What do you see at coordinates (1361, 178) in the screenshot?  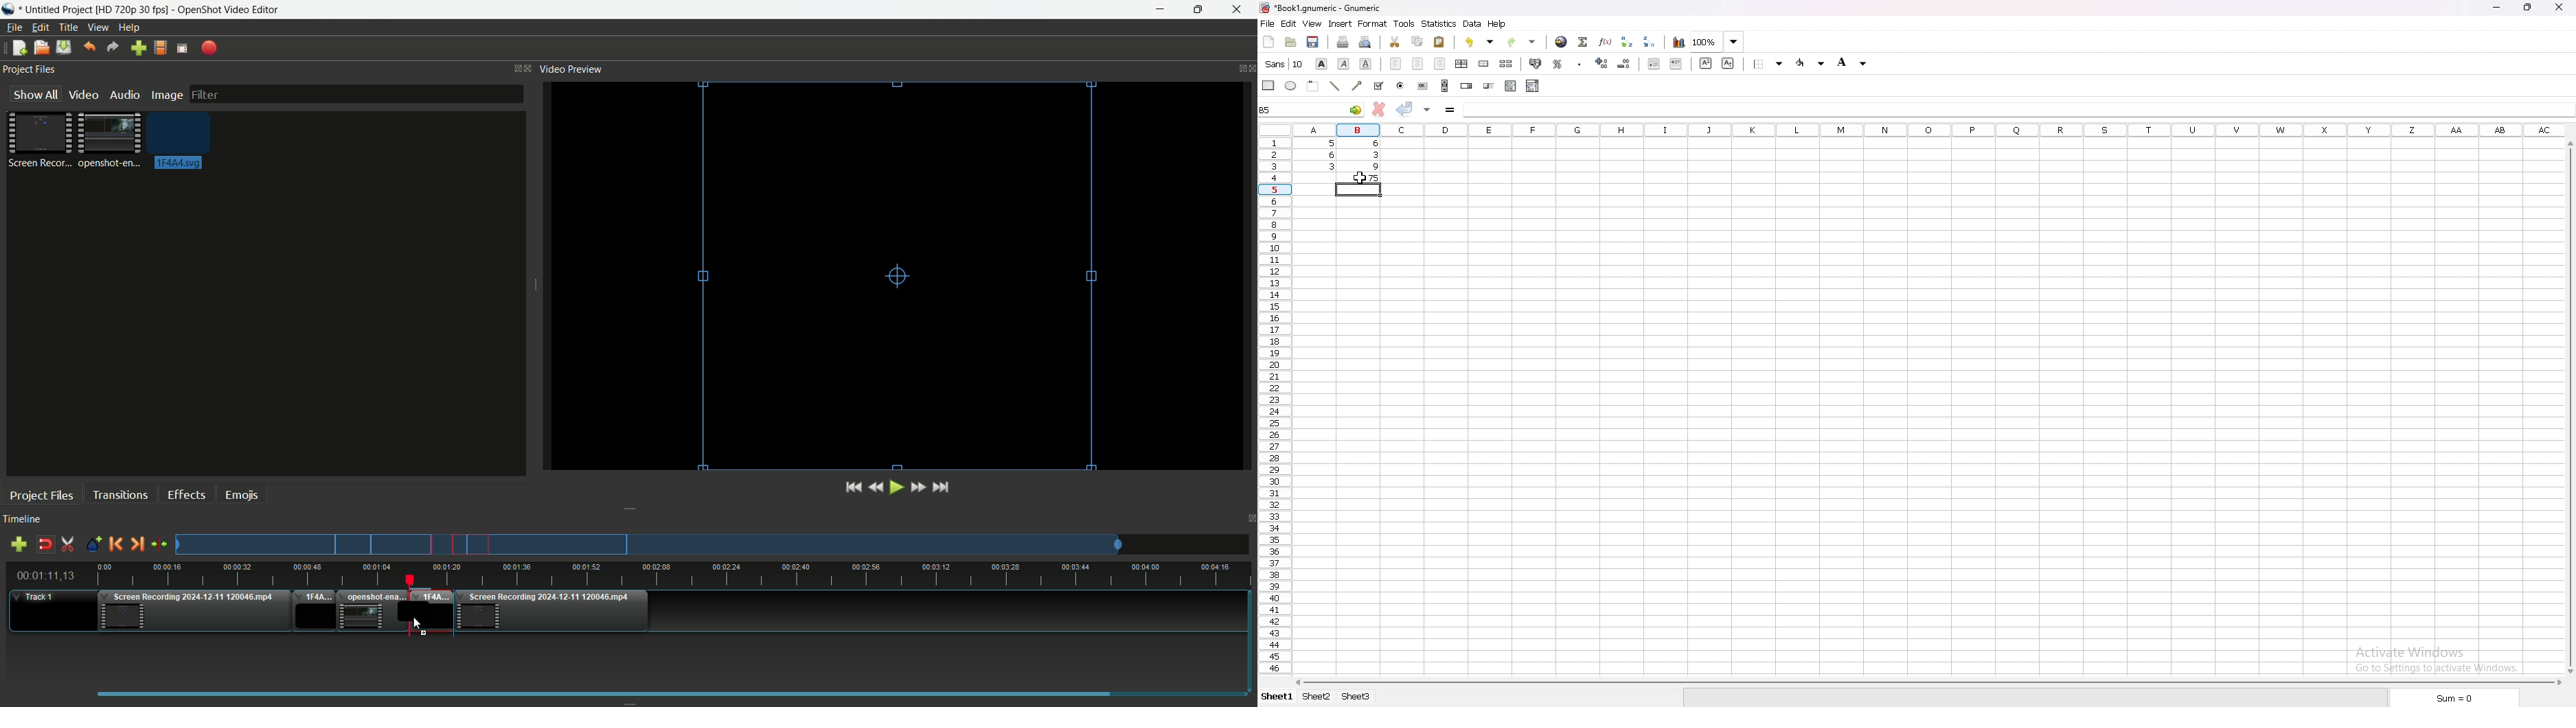 I see `cursor` at bounding box center [1361, 178].